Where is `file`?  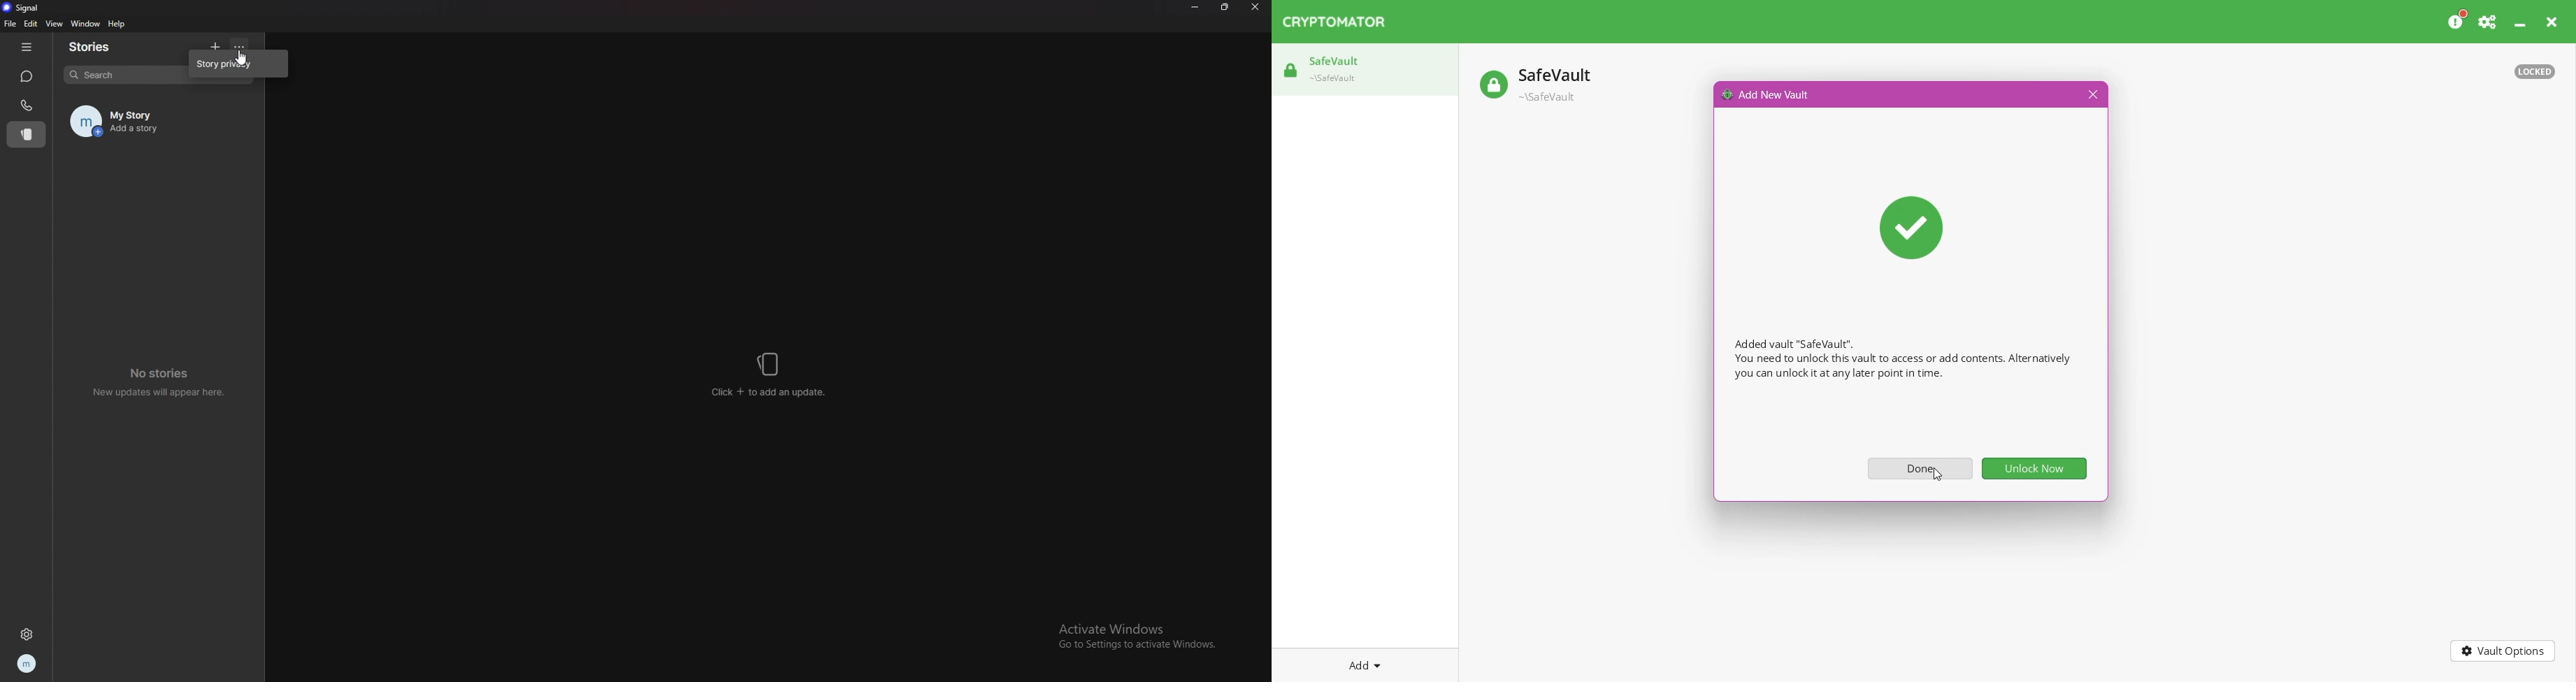
file is located at coordinates (10, 24).